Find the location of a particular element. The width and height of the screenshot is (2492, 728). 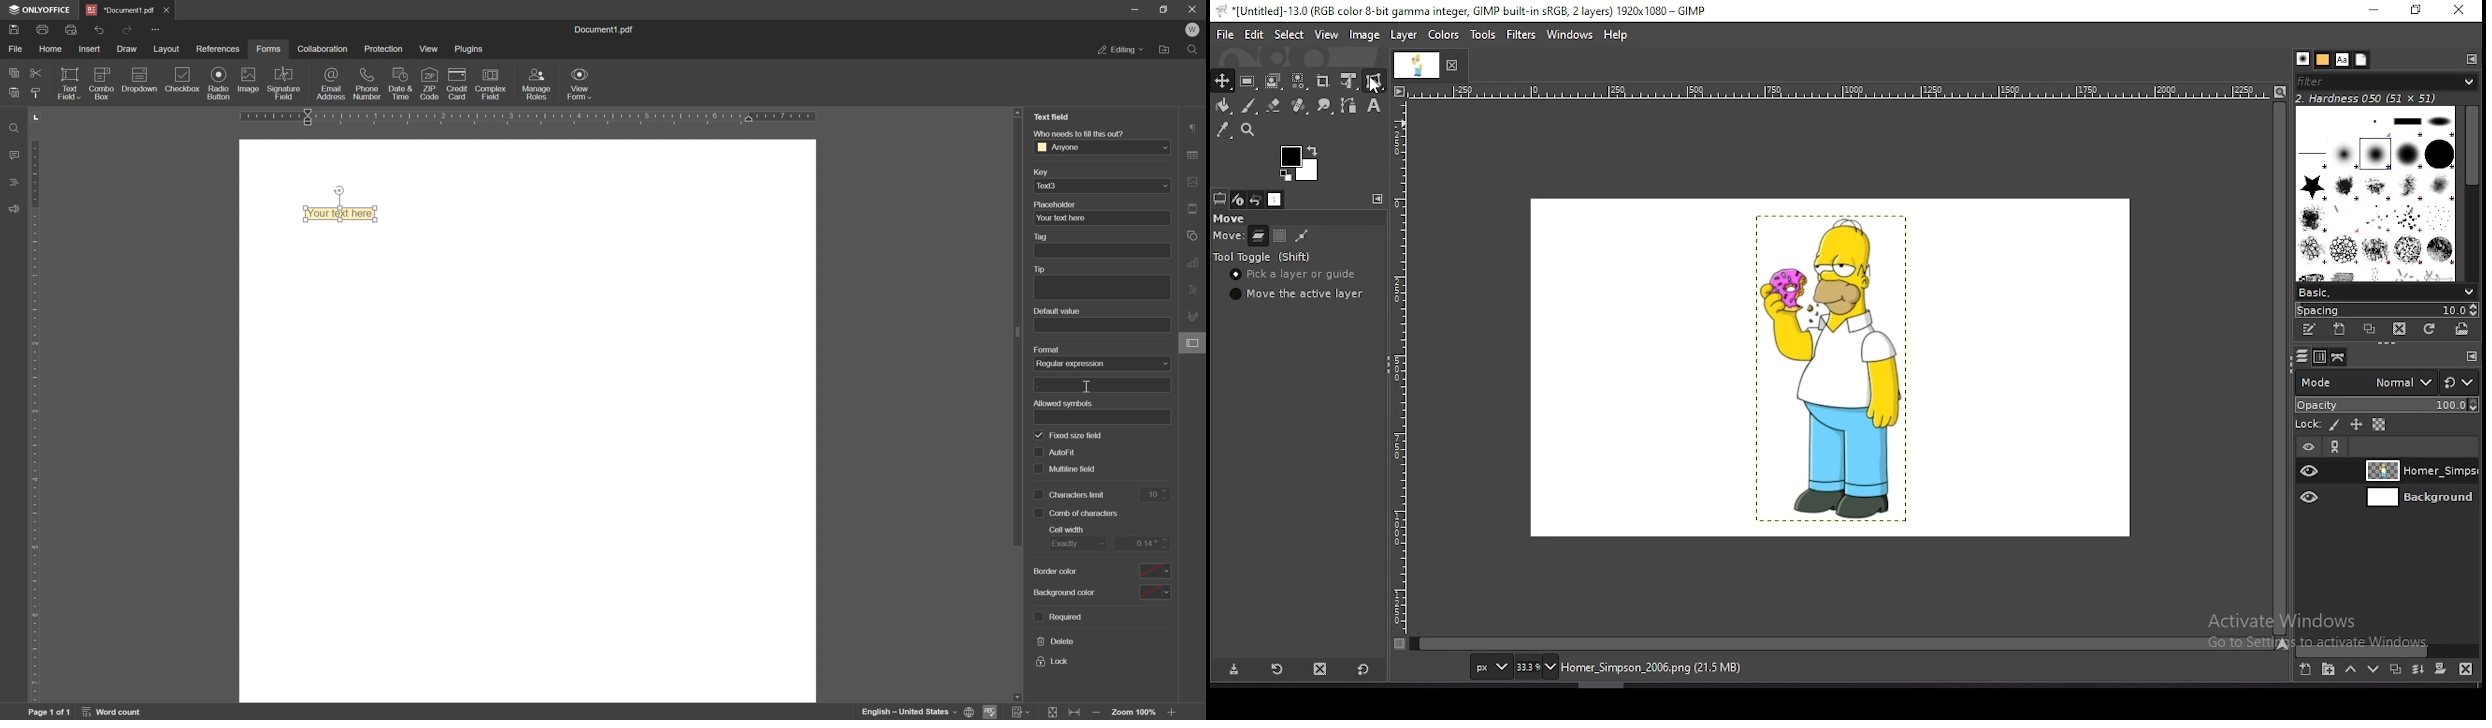

auto fill is located at coordinates (1079, 433).